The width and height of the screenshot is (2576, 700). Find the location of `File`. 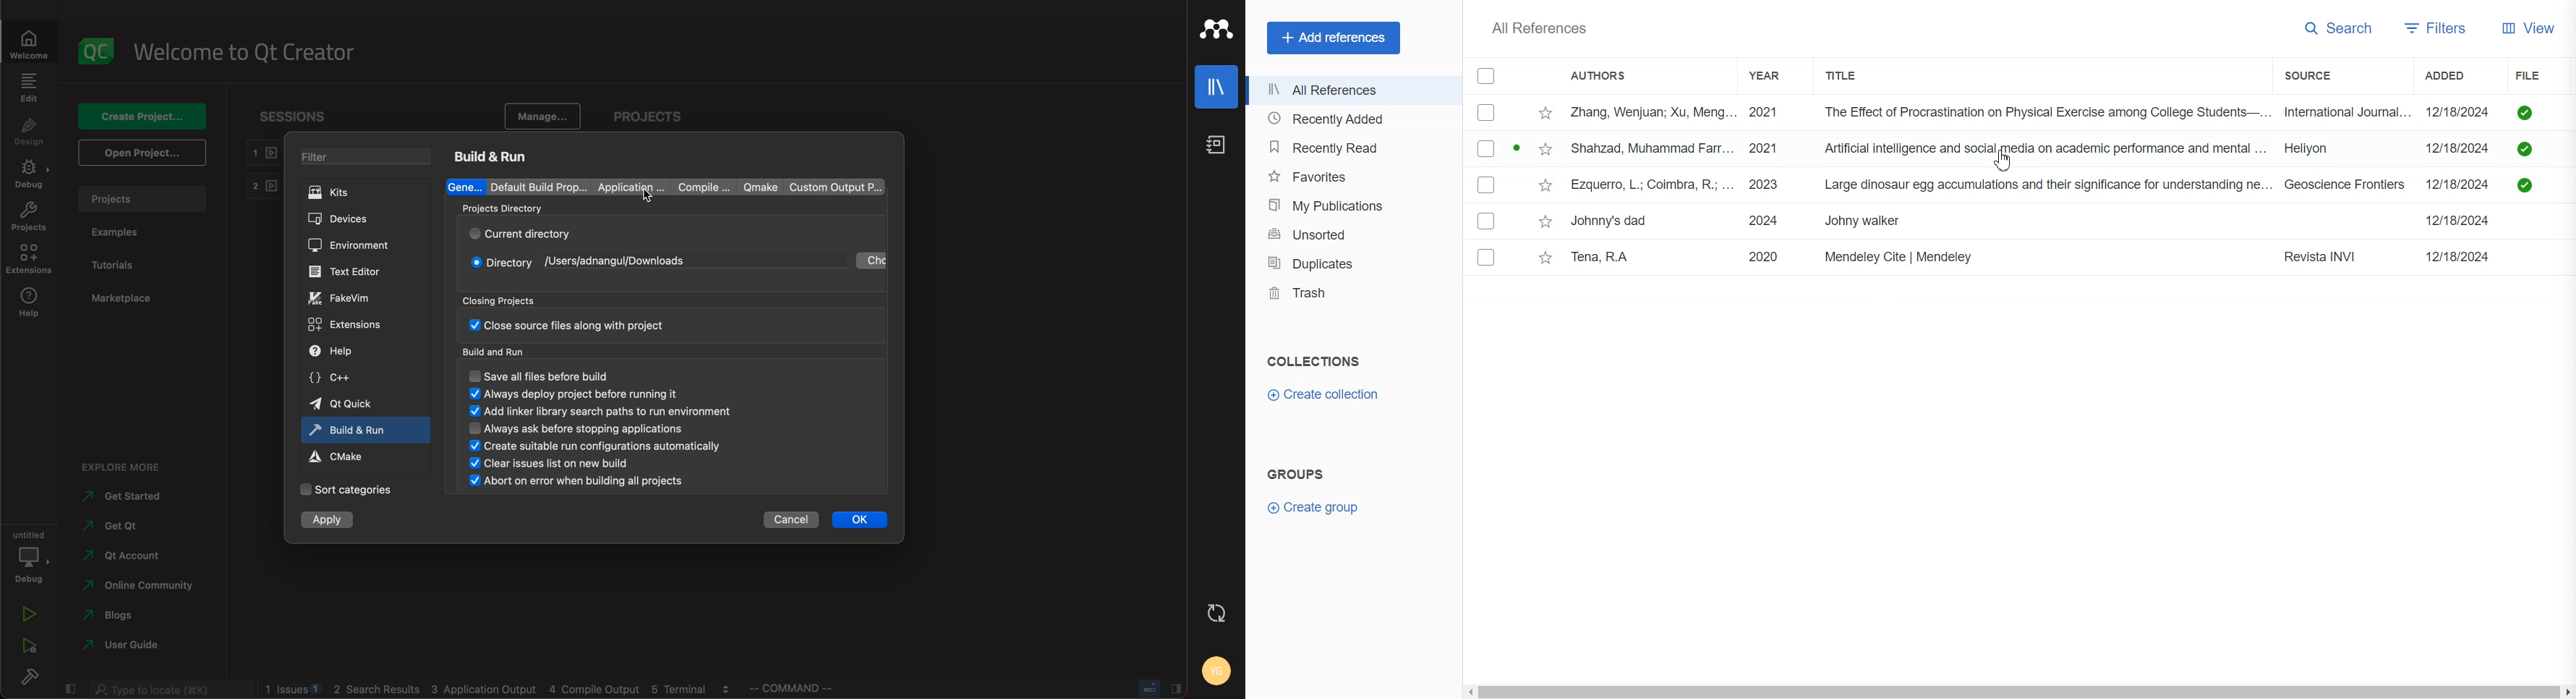

File is located at coordinates (2021, 112).